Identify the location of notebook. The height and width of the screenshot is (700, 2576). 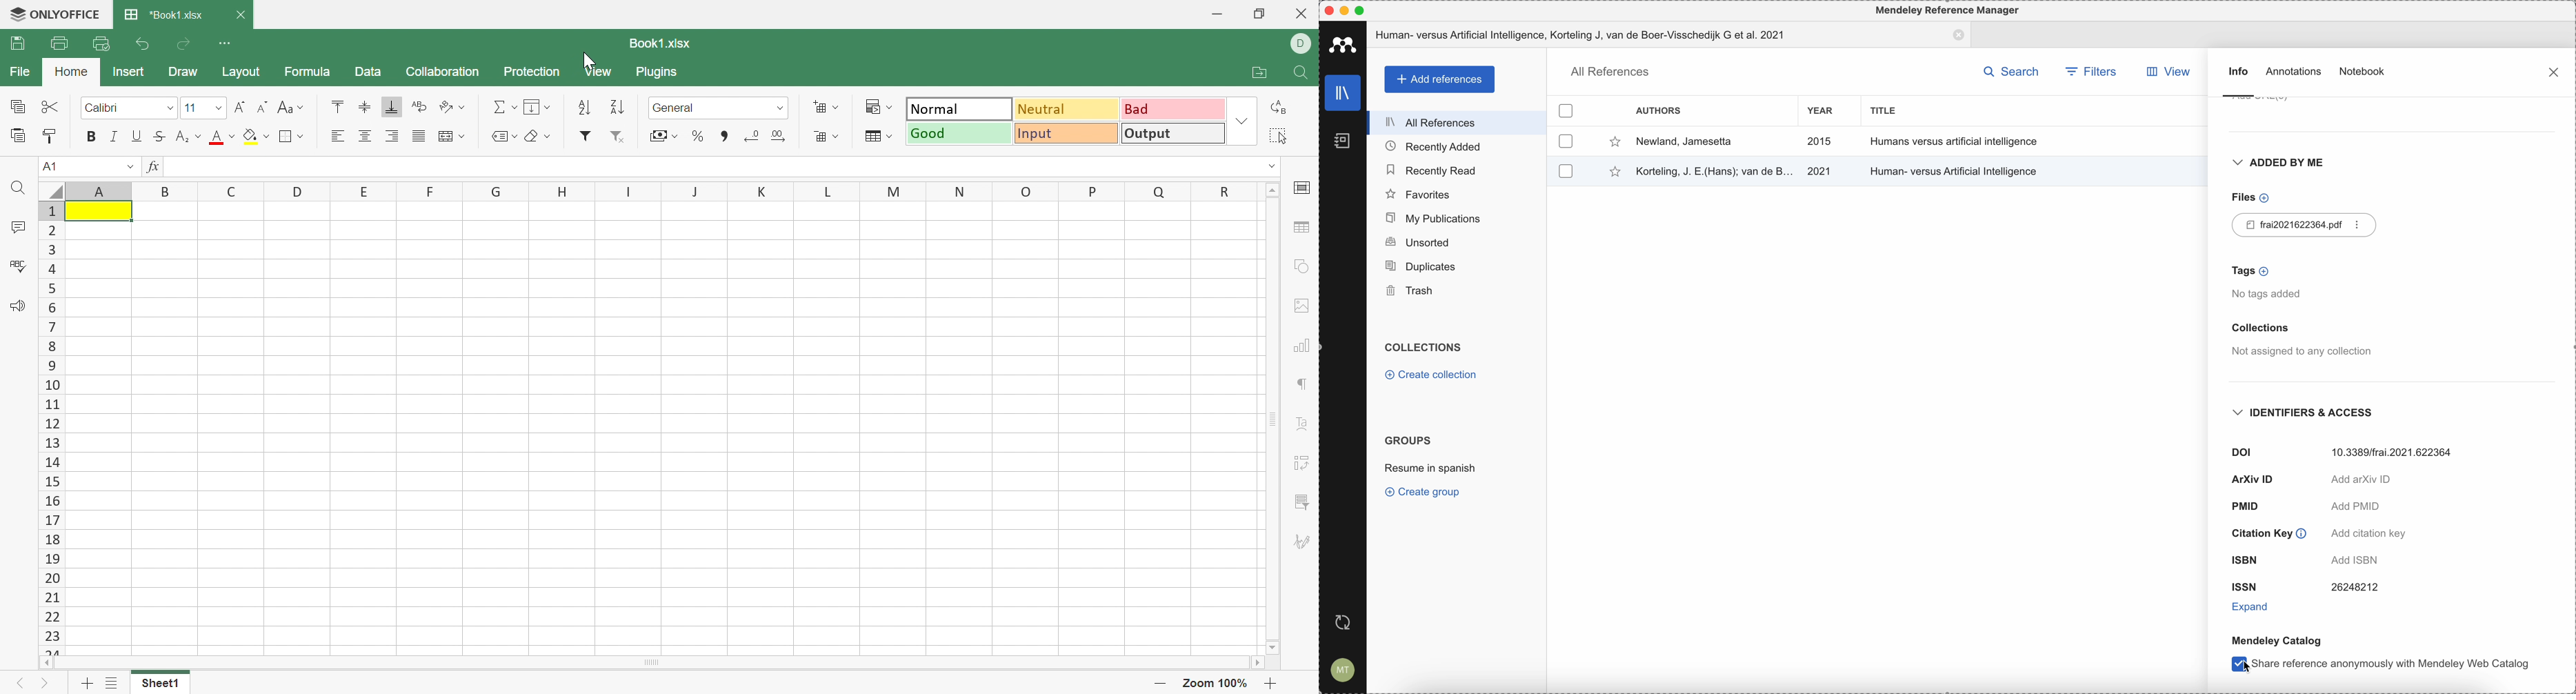
(2363, 70).